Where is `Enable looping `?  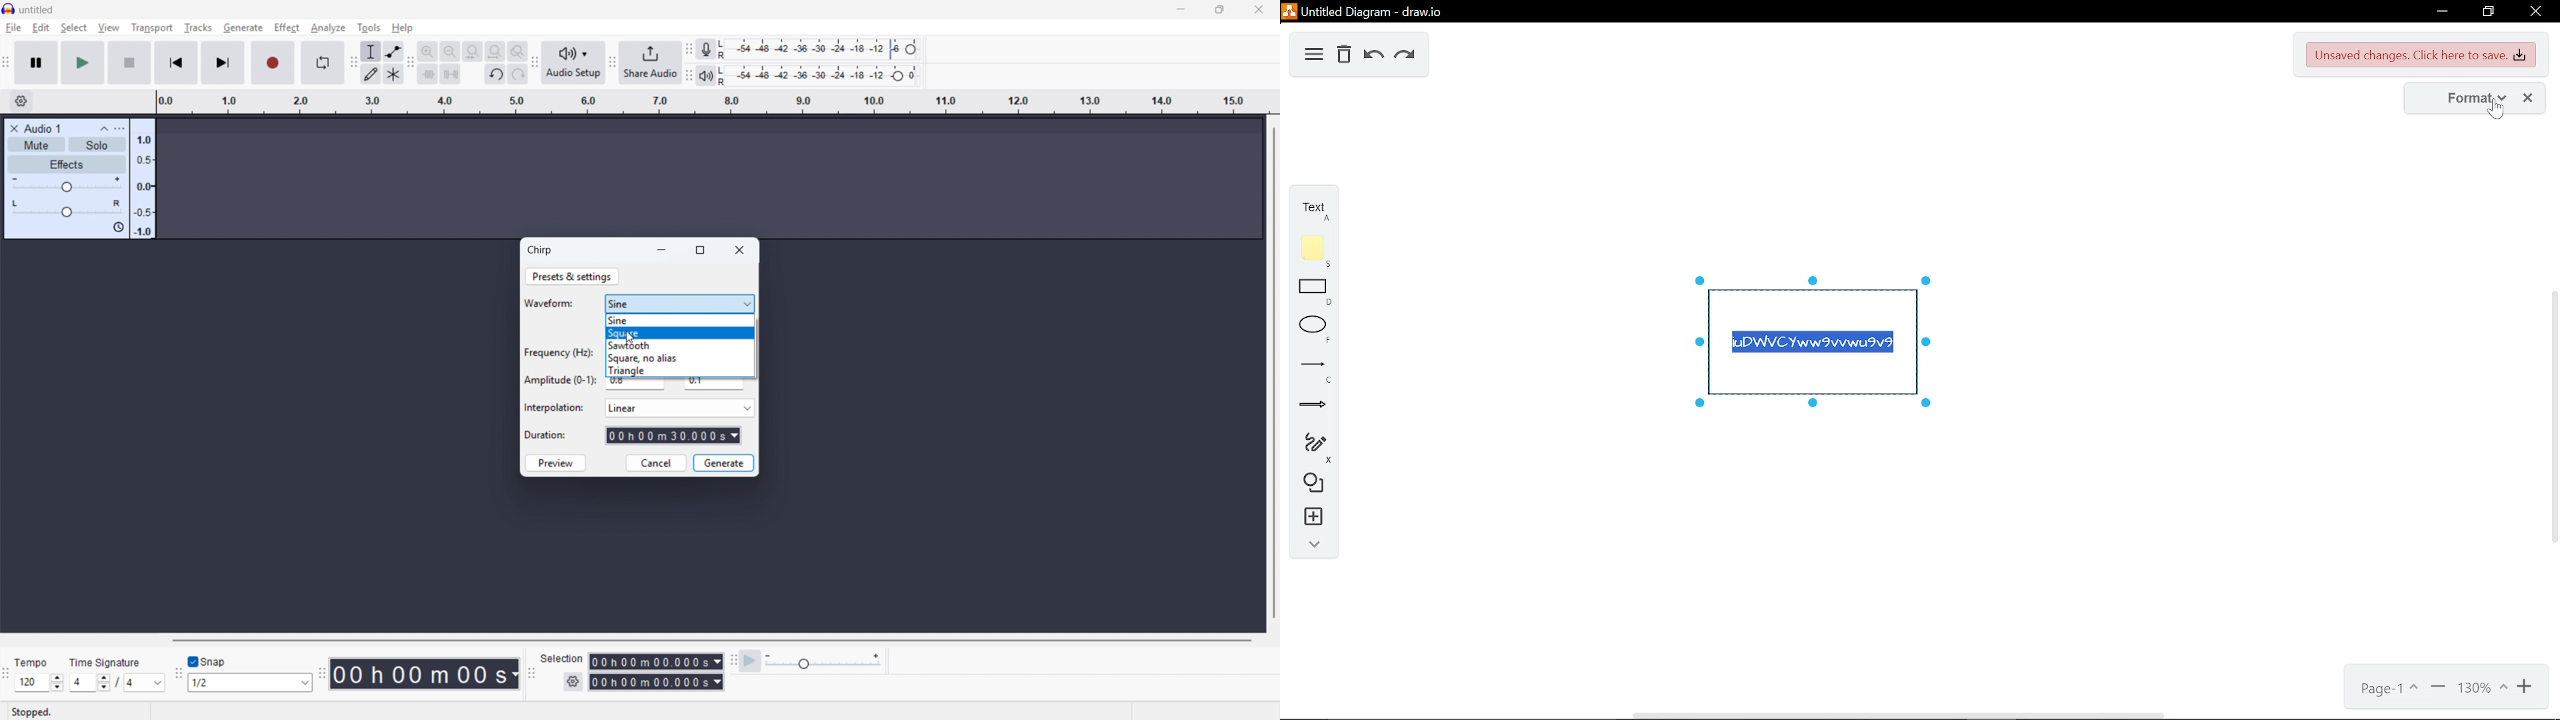 Enable looping  is located at coordinates (322, 62).